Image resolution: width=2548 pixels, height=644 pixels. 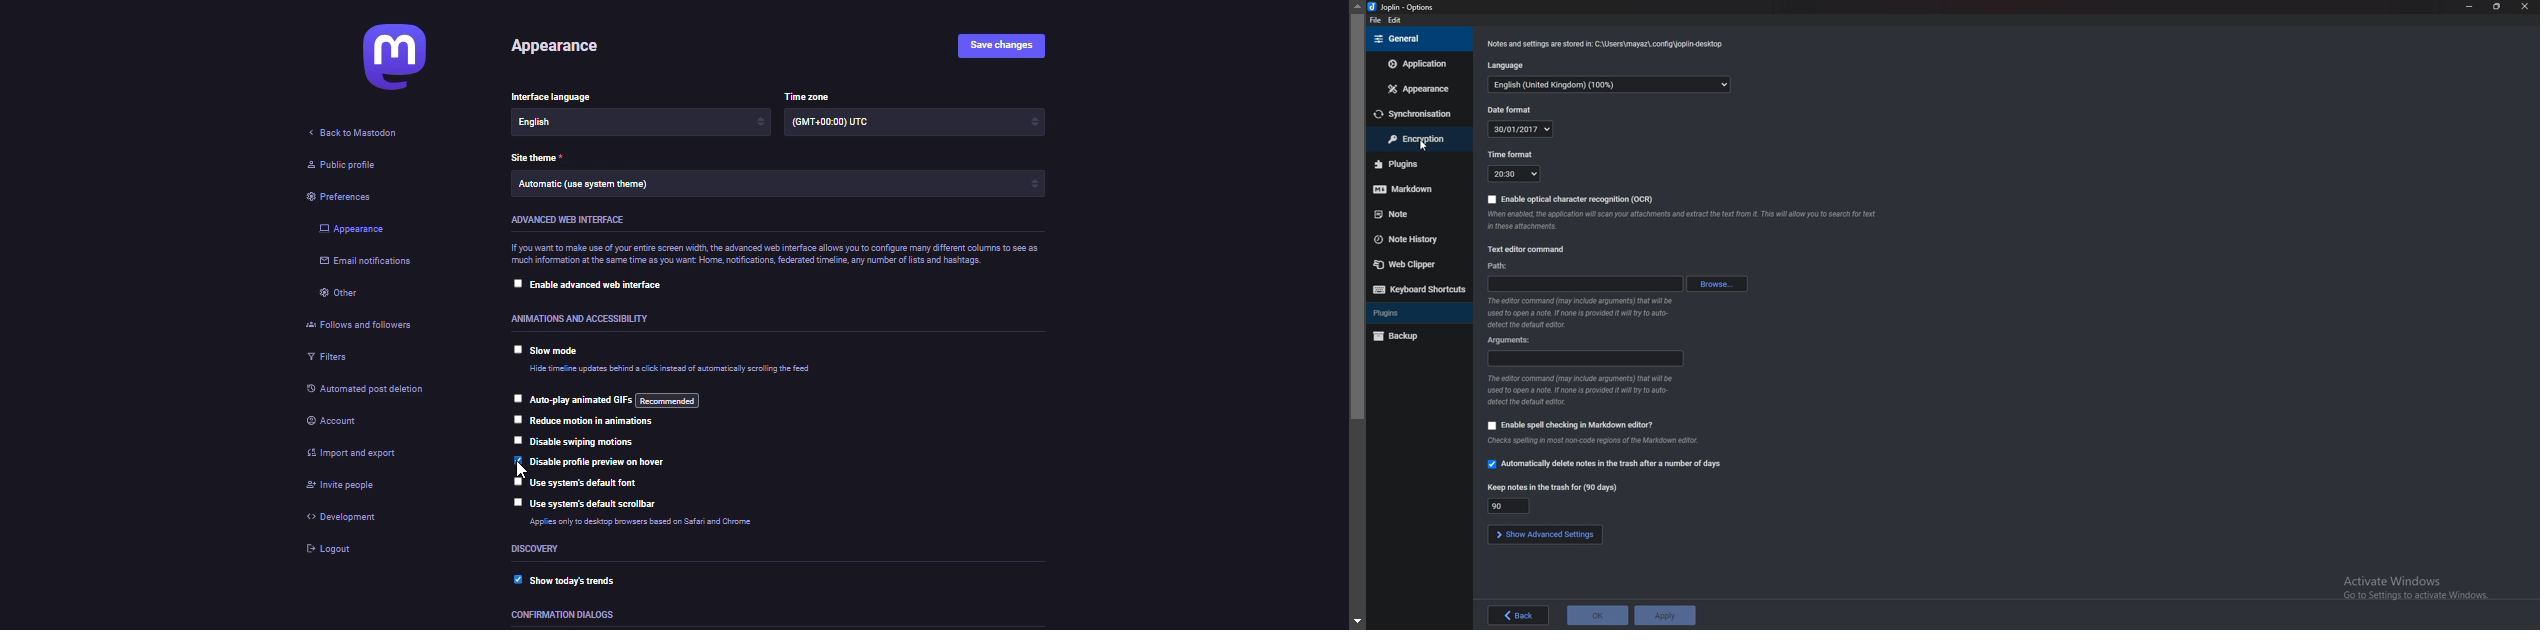 What do you see at coordinates (516, 480) in the screenshot?
I see `click to select` at bounding box center [516, 480].